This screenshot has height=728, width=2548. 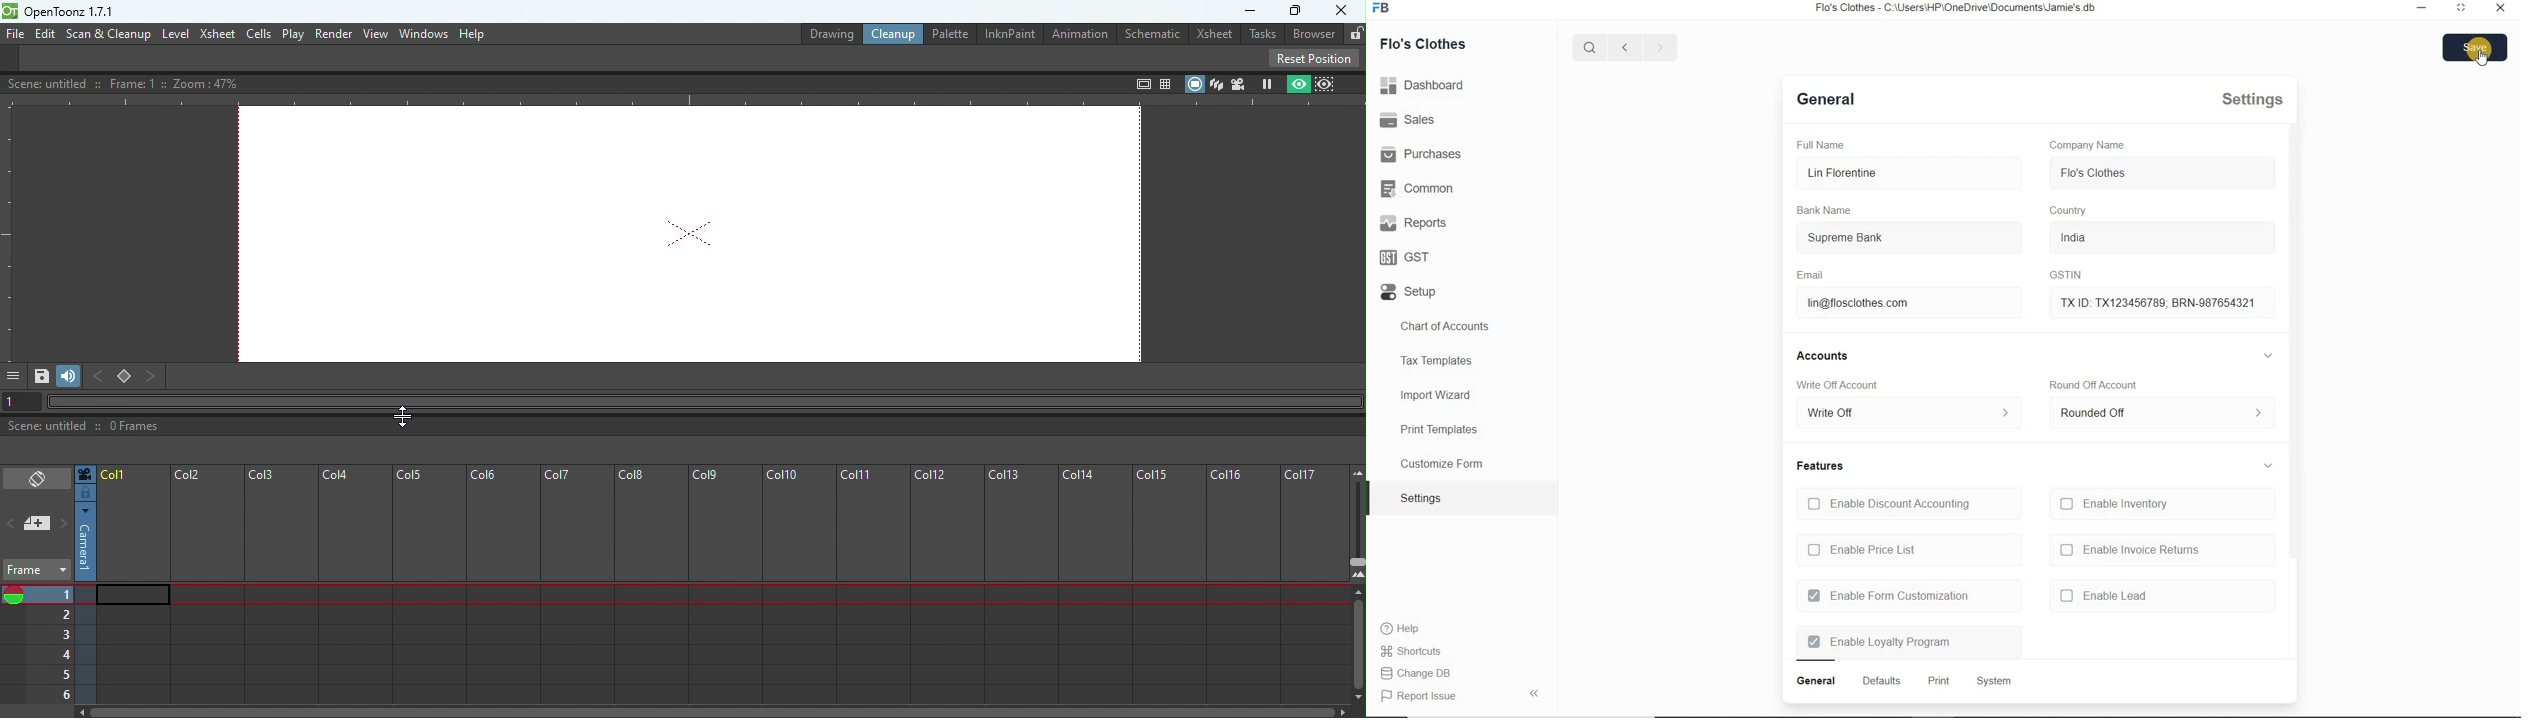 What do you see at coordinates (2129, 550) in the screenshot?
I see `enable invoice returns` at bounding box center [2129, 550].